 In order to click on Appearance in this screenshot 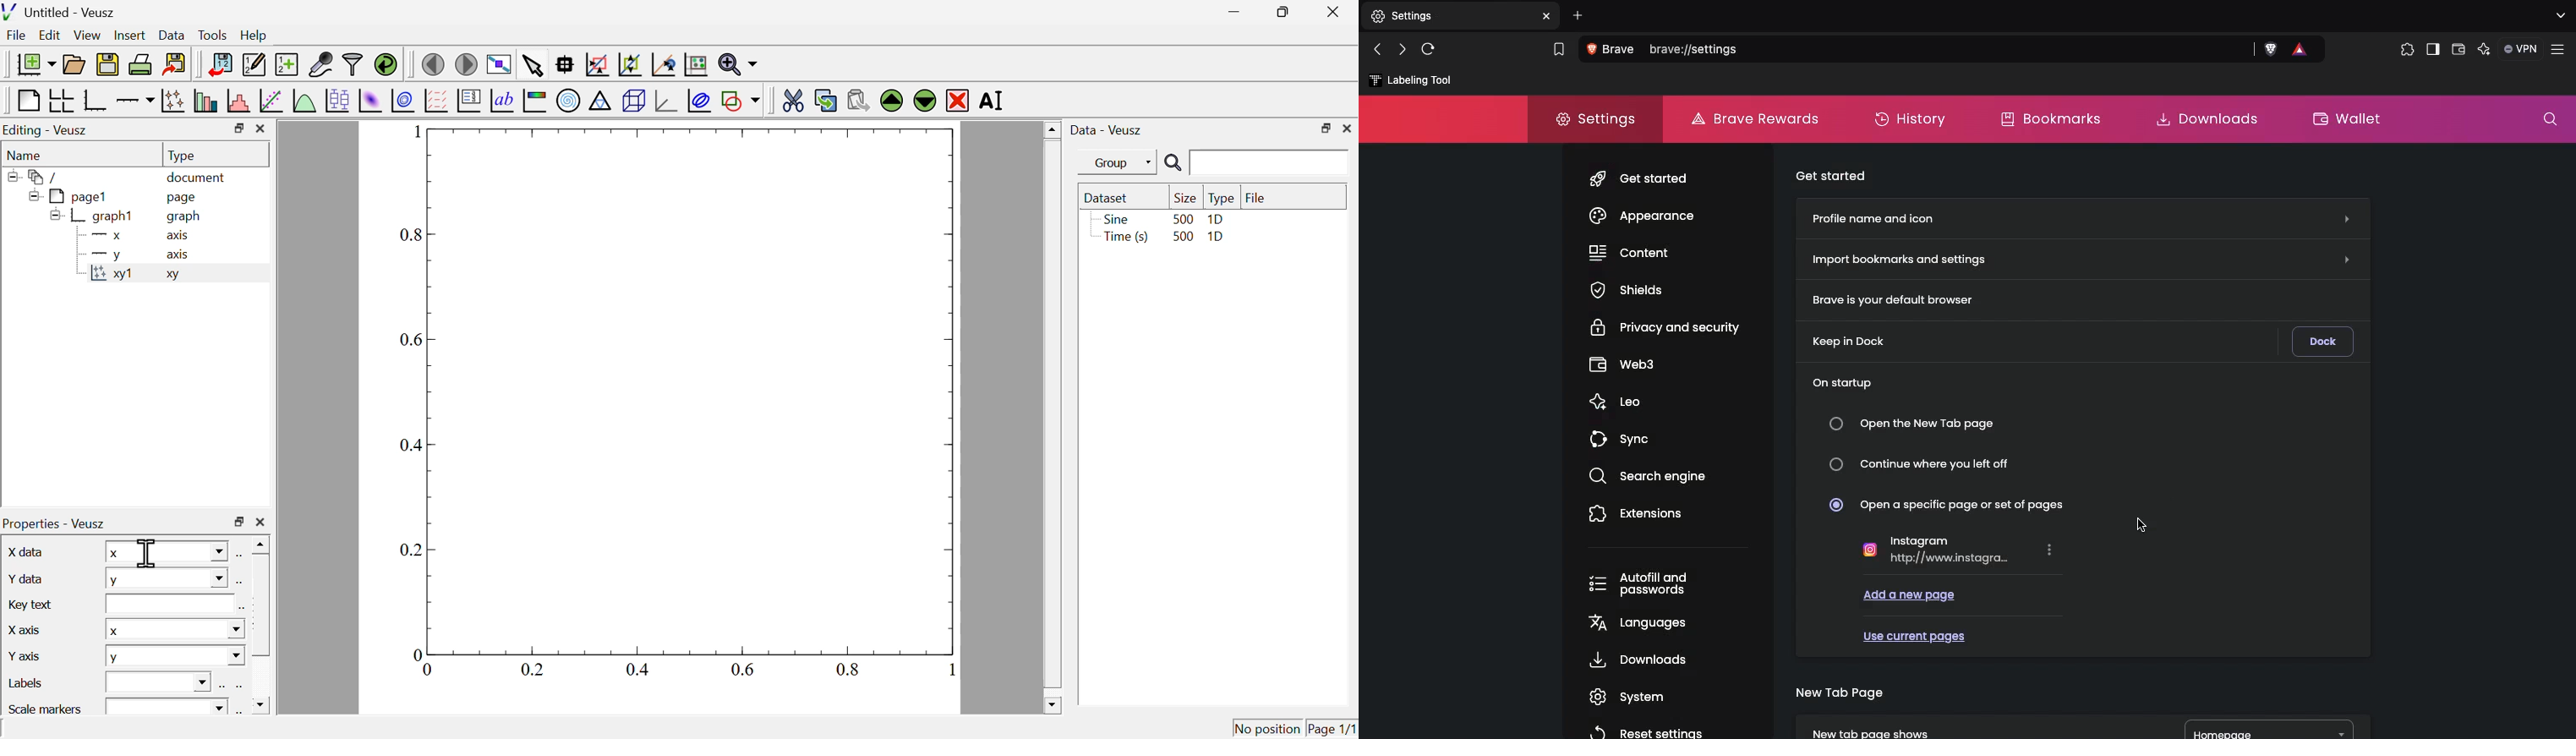, I will do `click(1642, 216)`.